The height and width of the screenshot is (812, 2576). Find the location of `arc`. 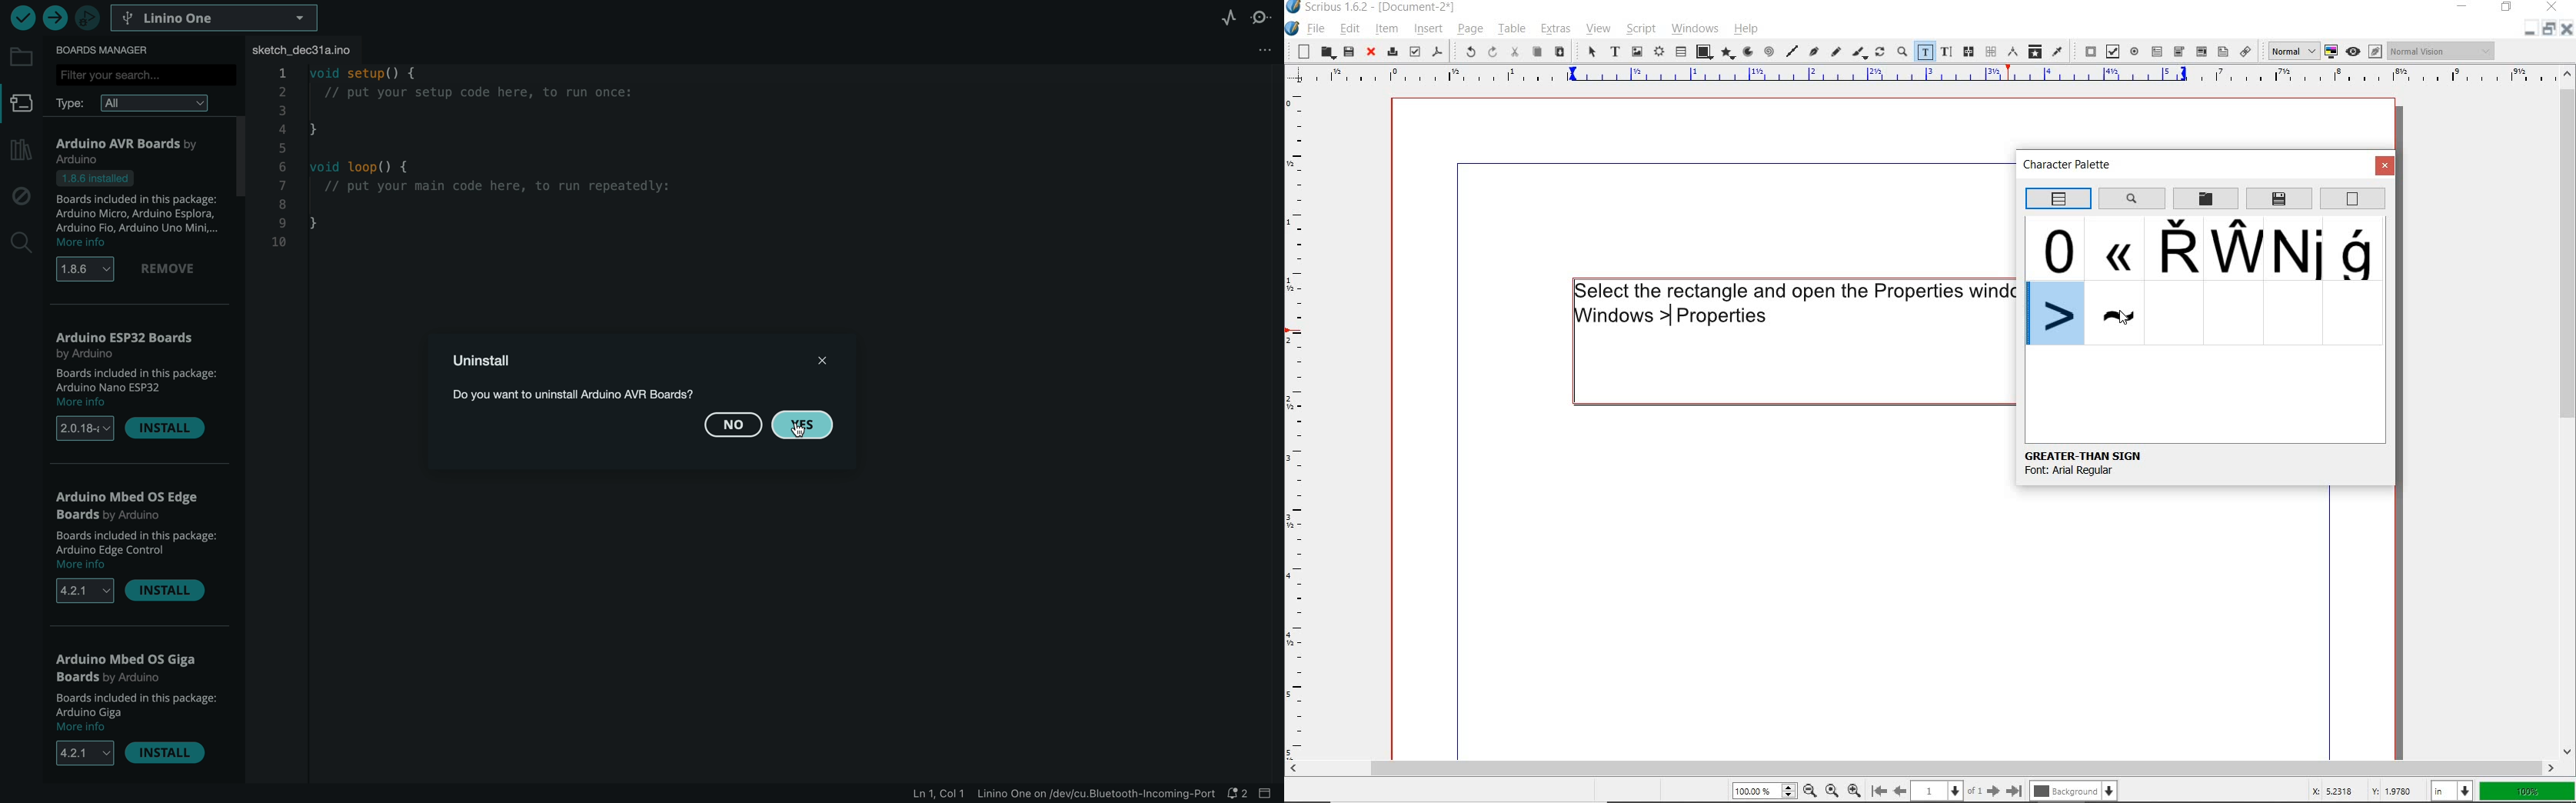

arc is located at coordinates (1747, 52).